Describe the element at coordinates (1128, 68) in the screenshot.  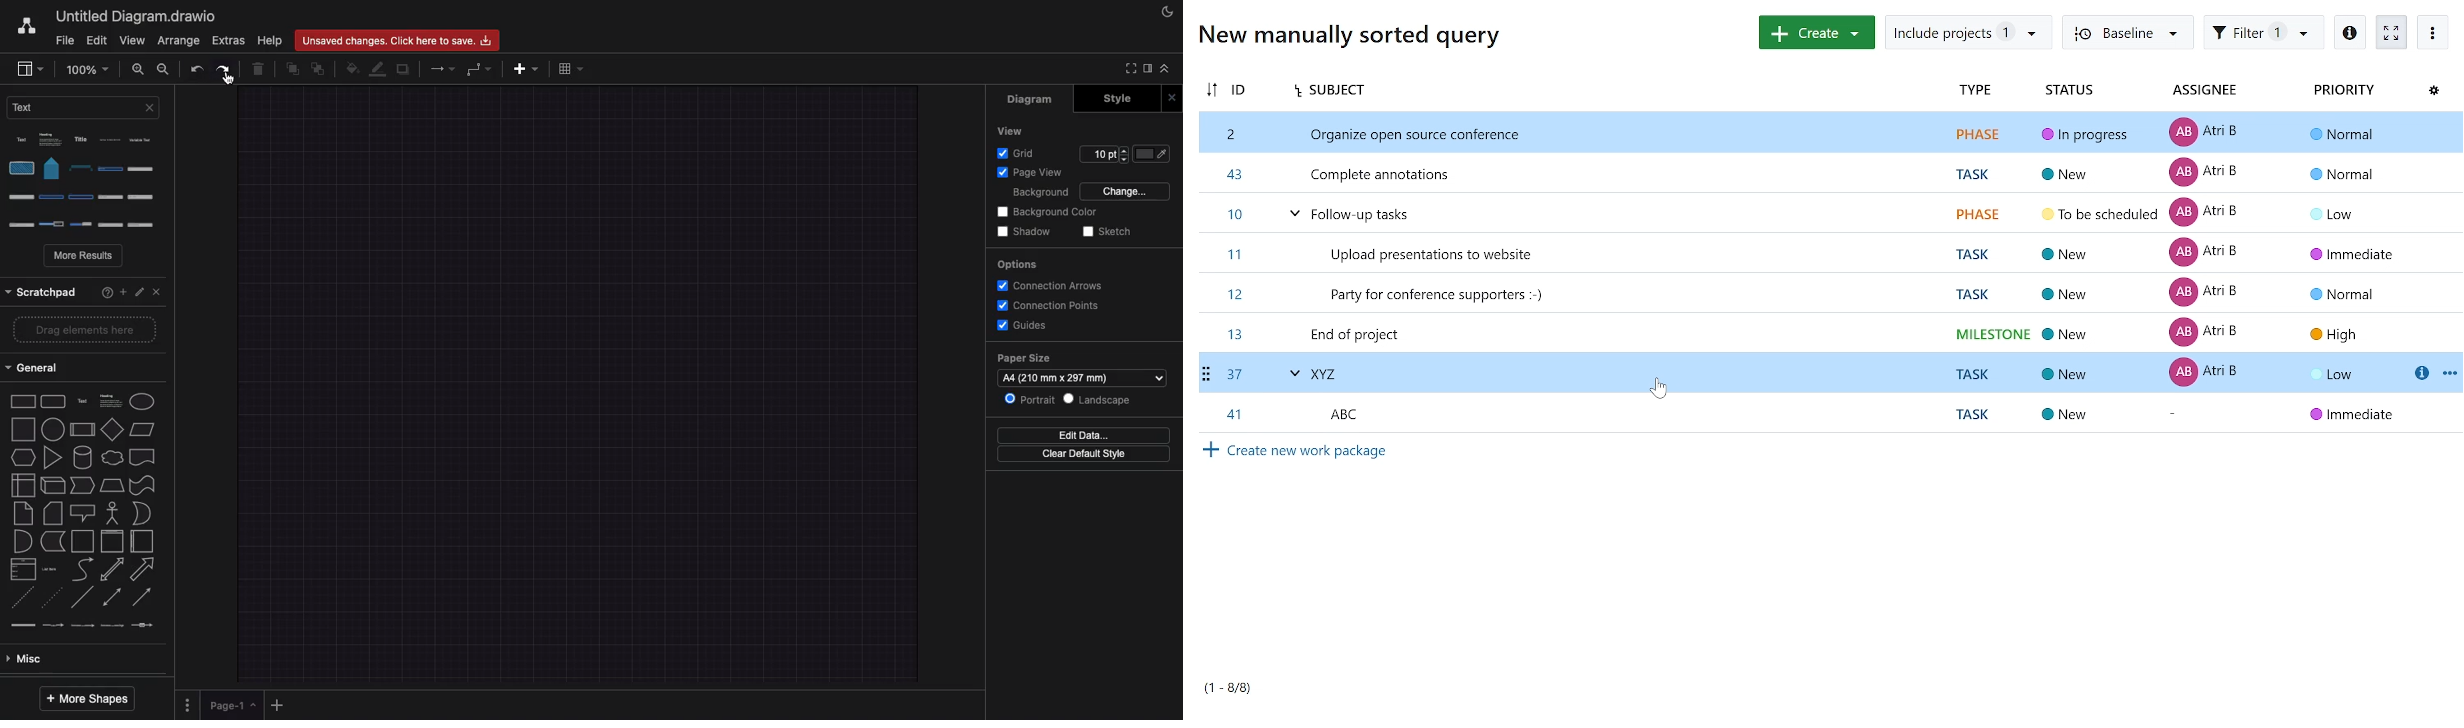
I see `Full screen` at that location.